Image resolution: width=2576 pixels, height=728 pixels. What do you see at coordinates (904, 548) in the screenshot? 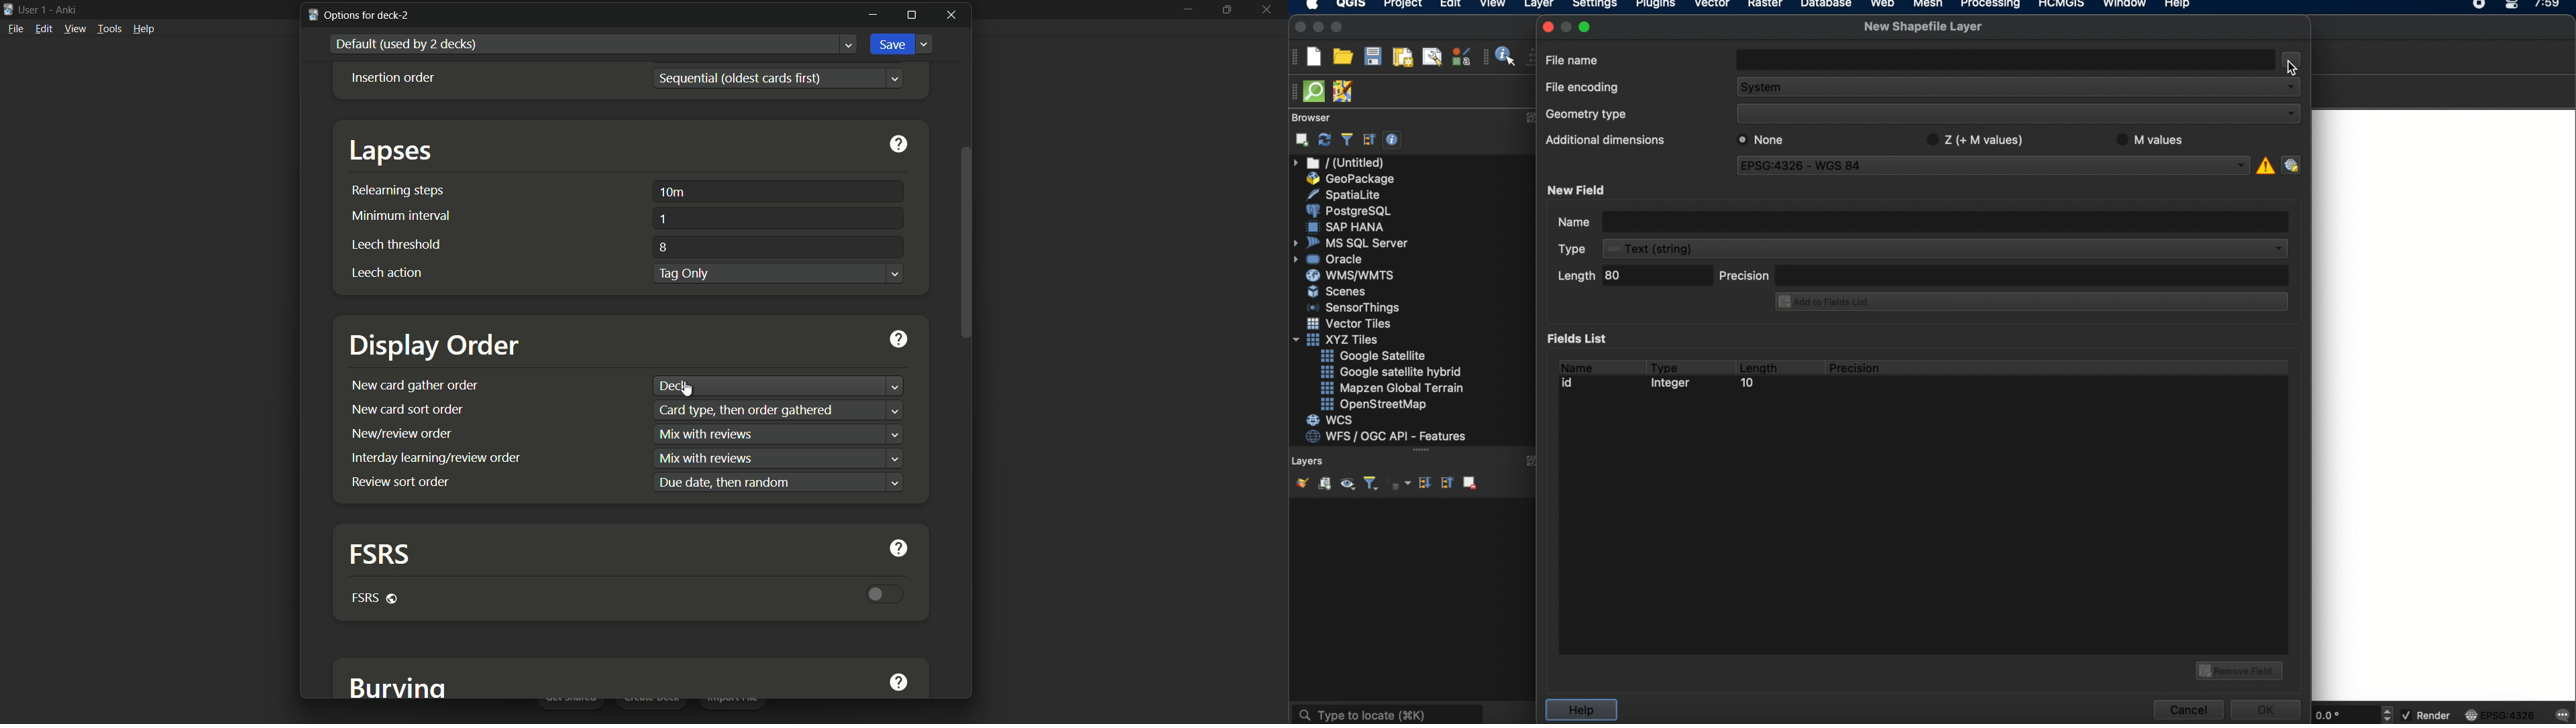
I see `get help` at bounding box center [904, 548].